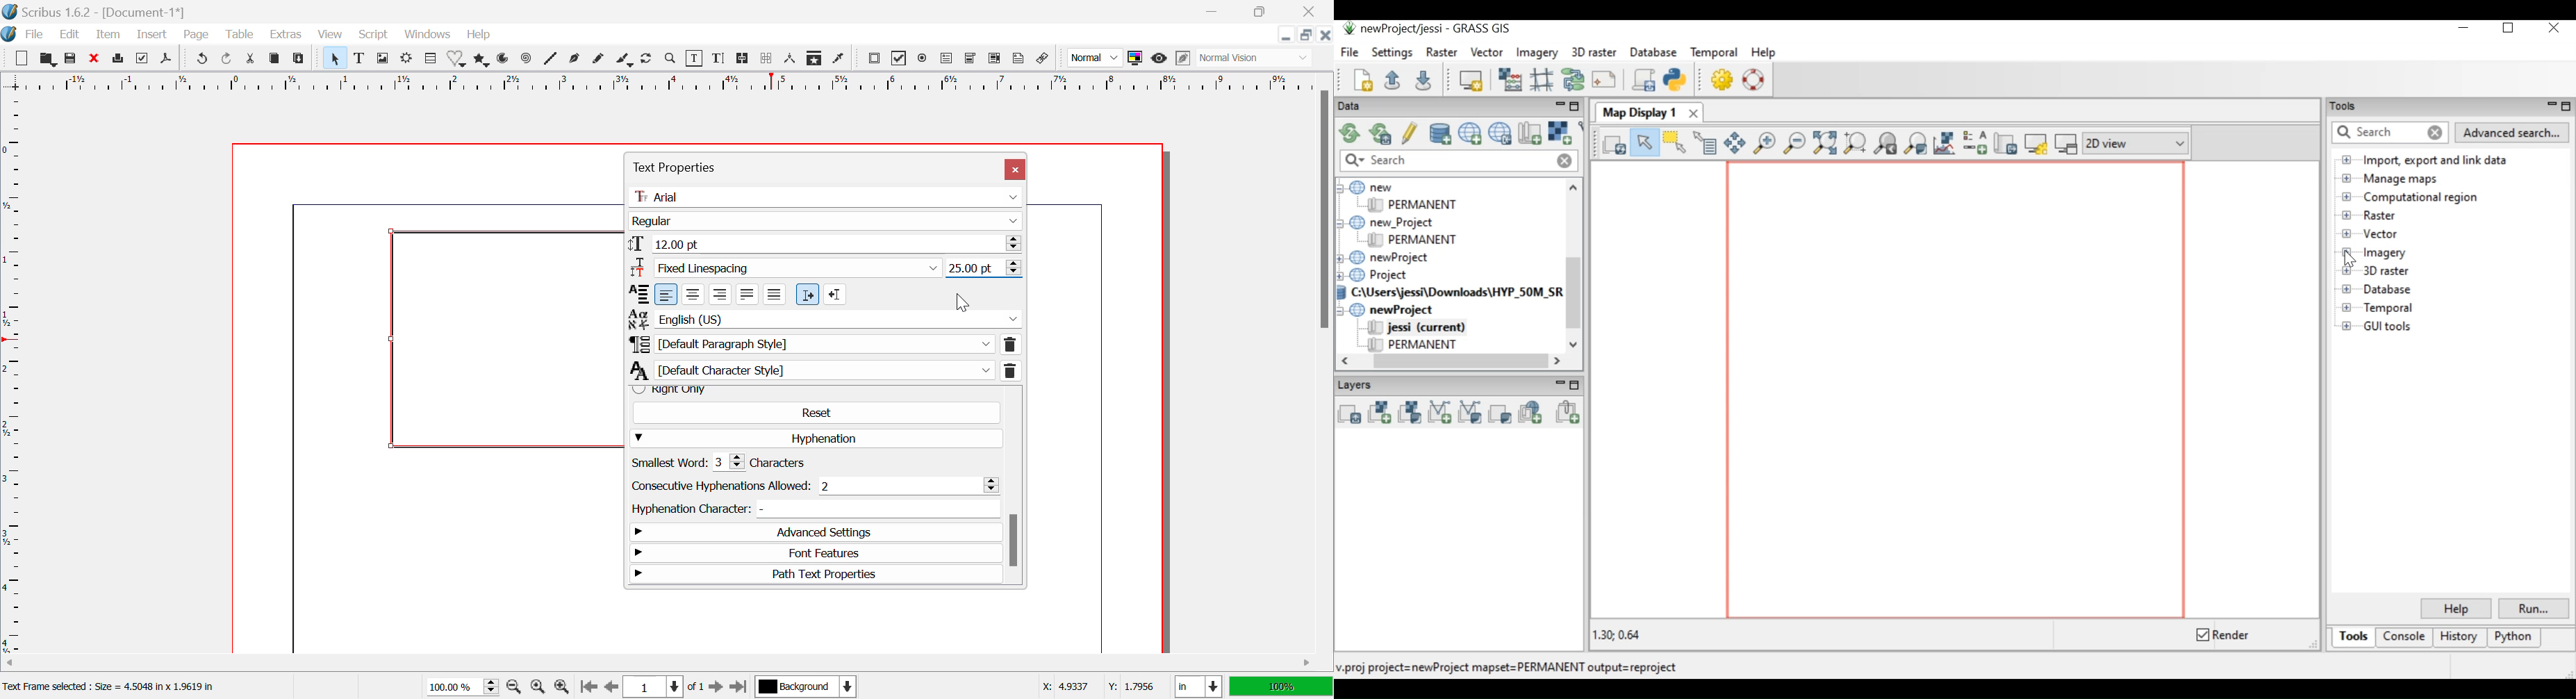  What do you see at coordinates (825, 344) in the screenshot?
I see `Default Paragraph Style` at bounding box center [825, 344].